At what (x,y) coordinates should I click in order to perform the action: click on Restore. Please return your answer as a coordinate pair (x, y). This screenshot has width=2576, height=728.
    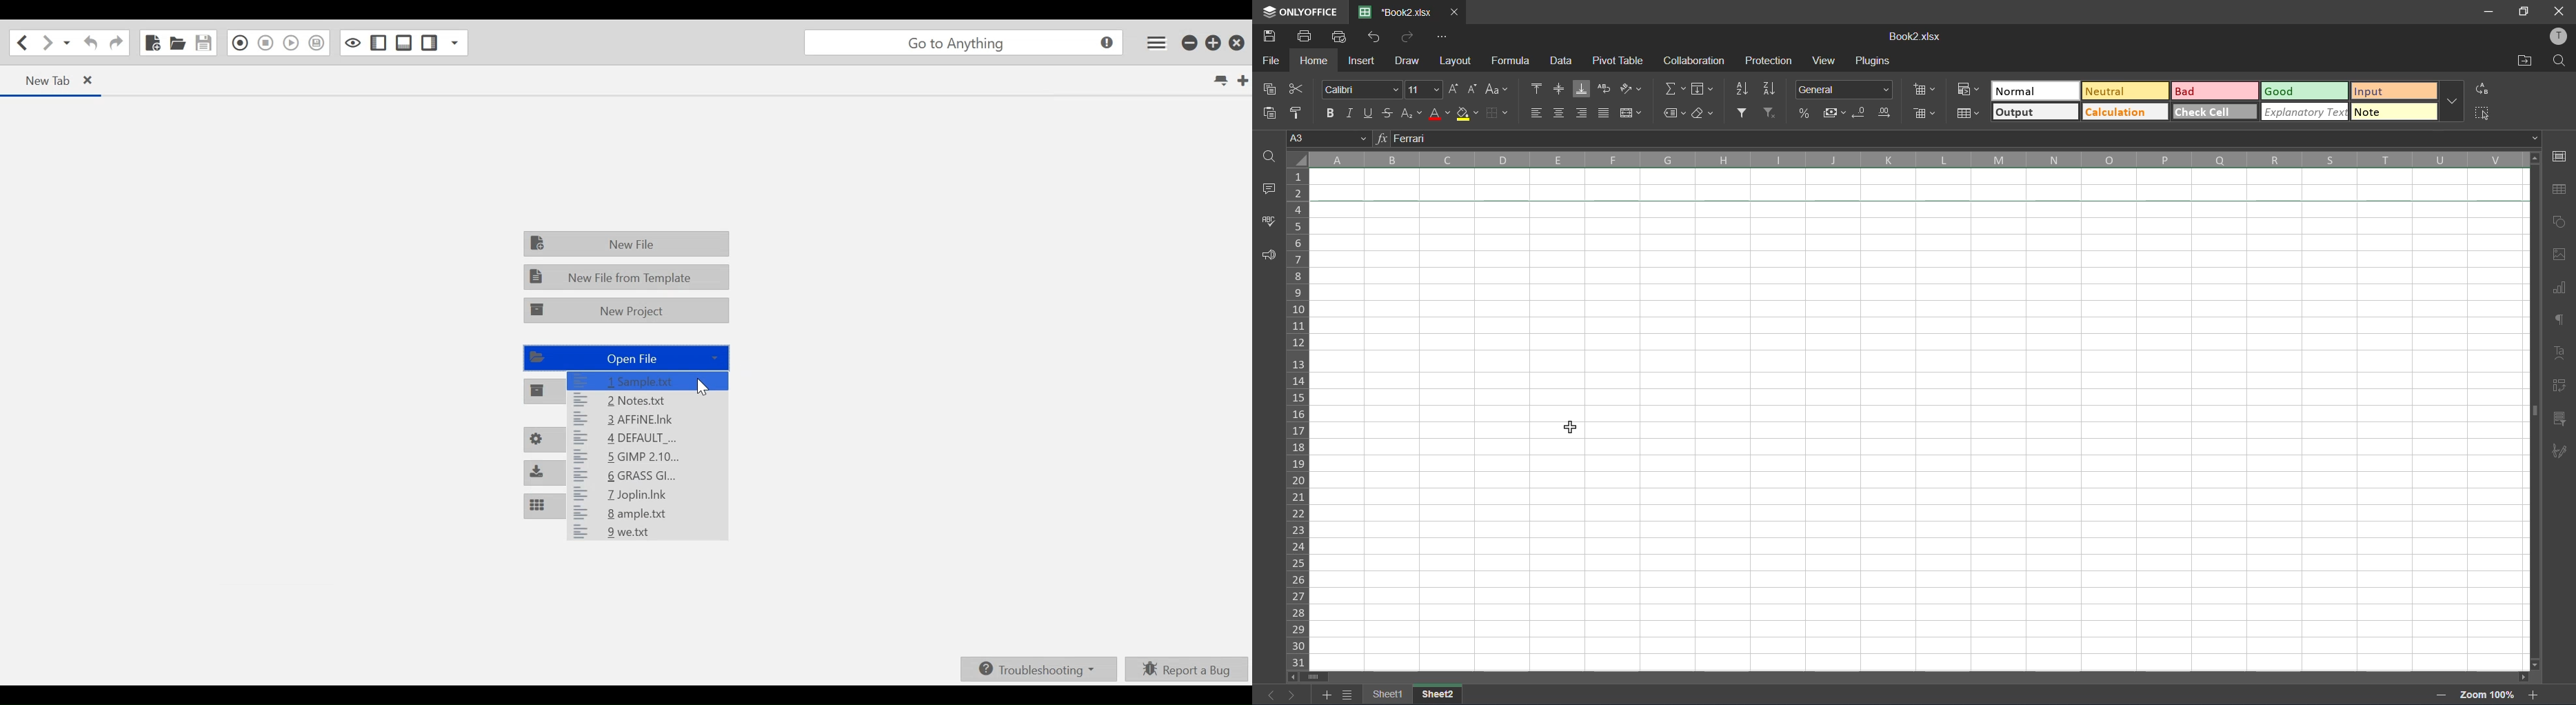
    Looking at the image, I should click on (1213, 43).